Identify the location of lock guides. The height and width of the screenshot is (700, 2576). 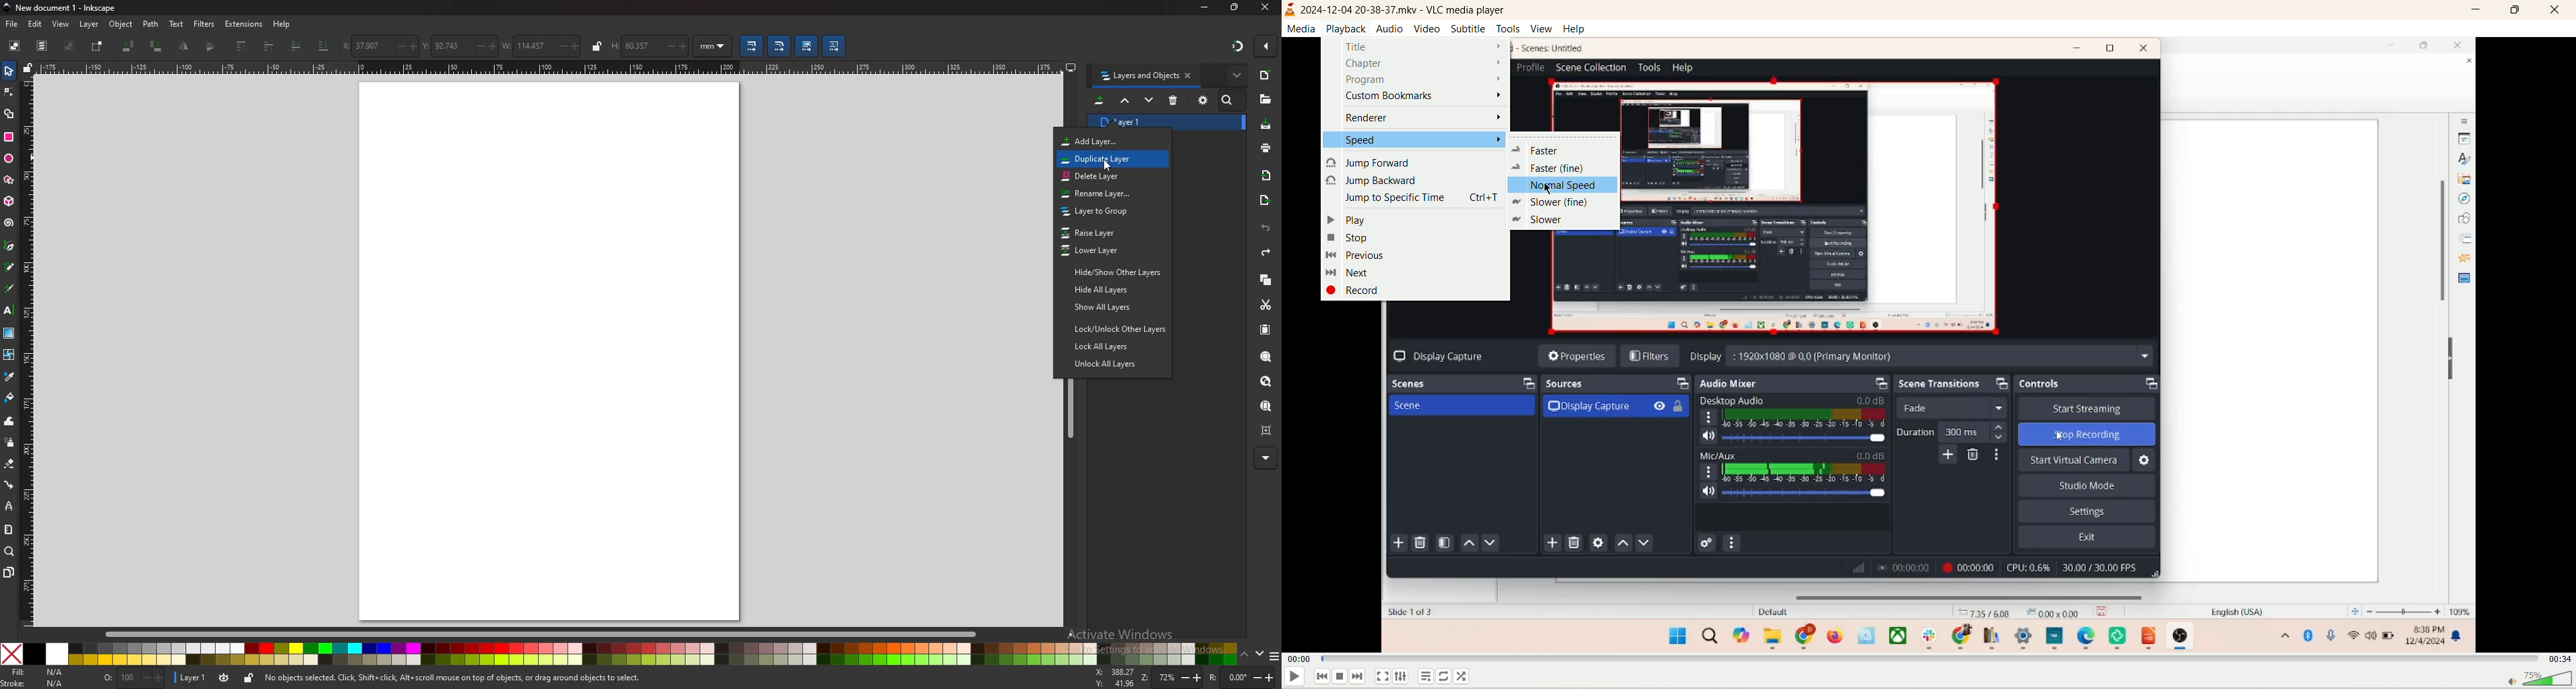
(28, 67).